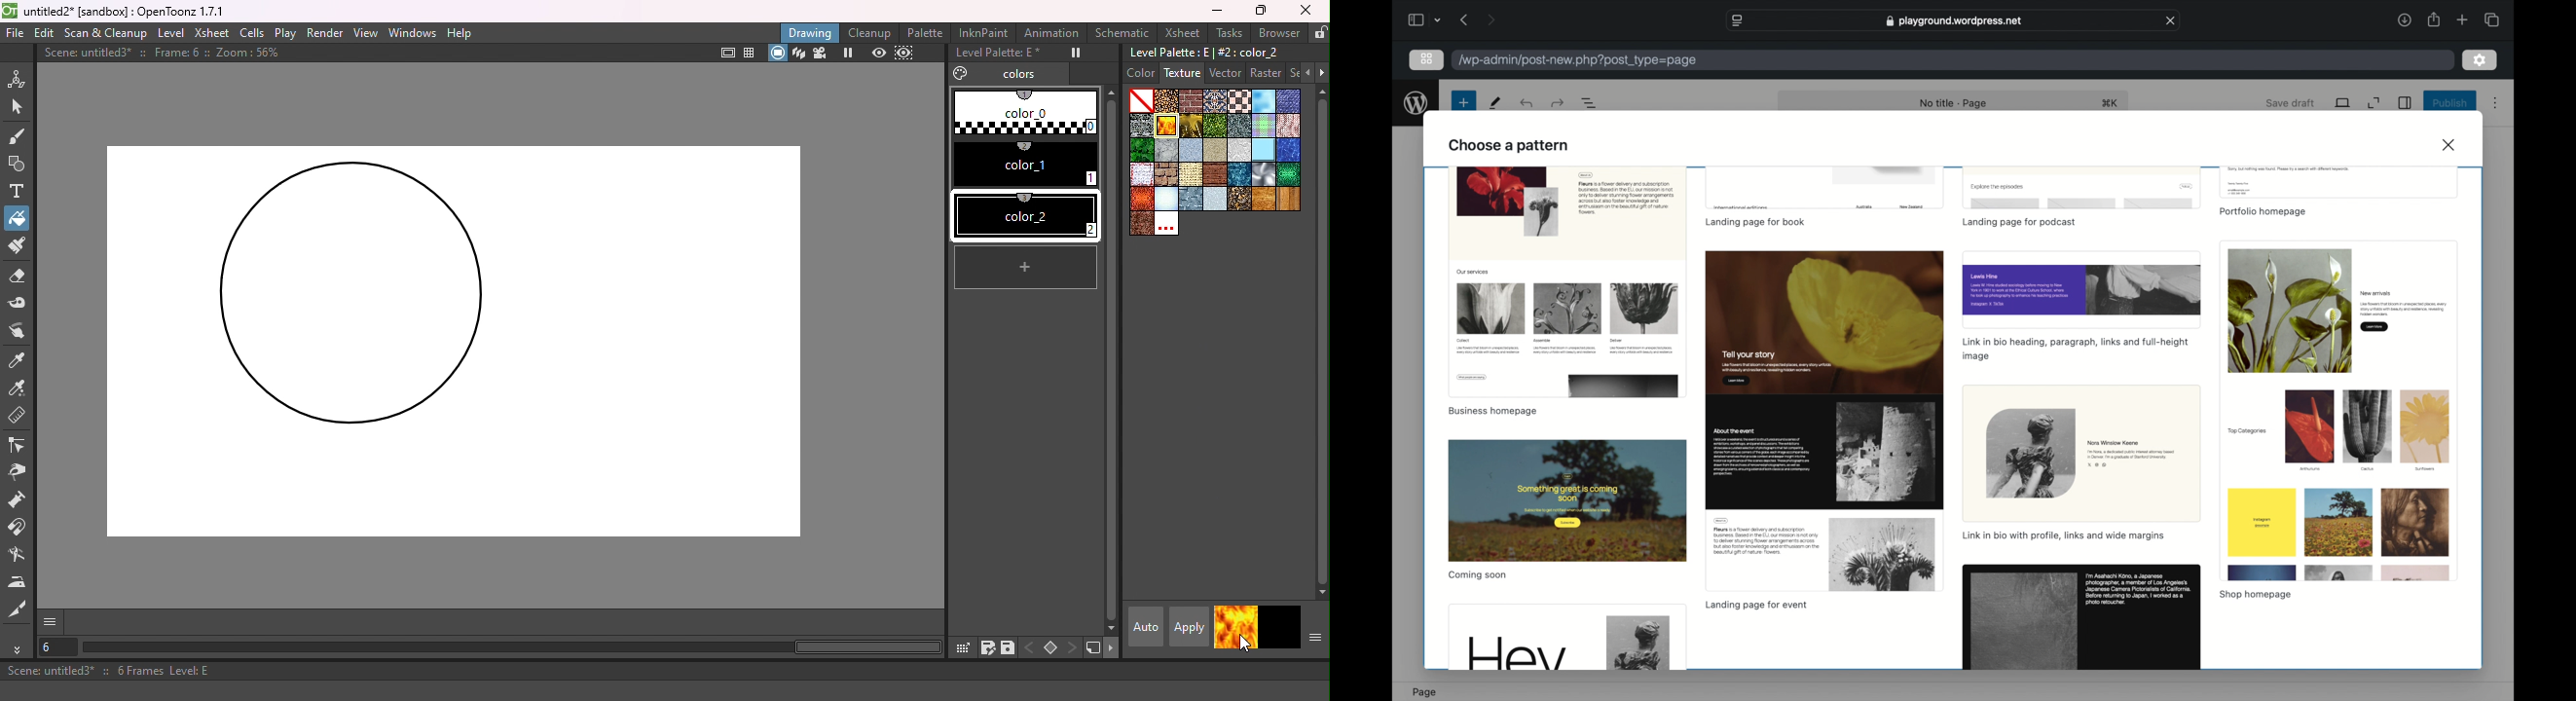  I want to click on view, so click(2342, 103).